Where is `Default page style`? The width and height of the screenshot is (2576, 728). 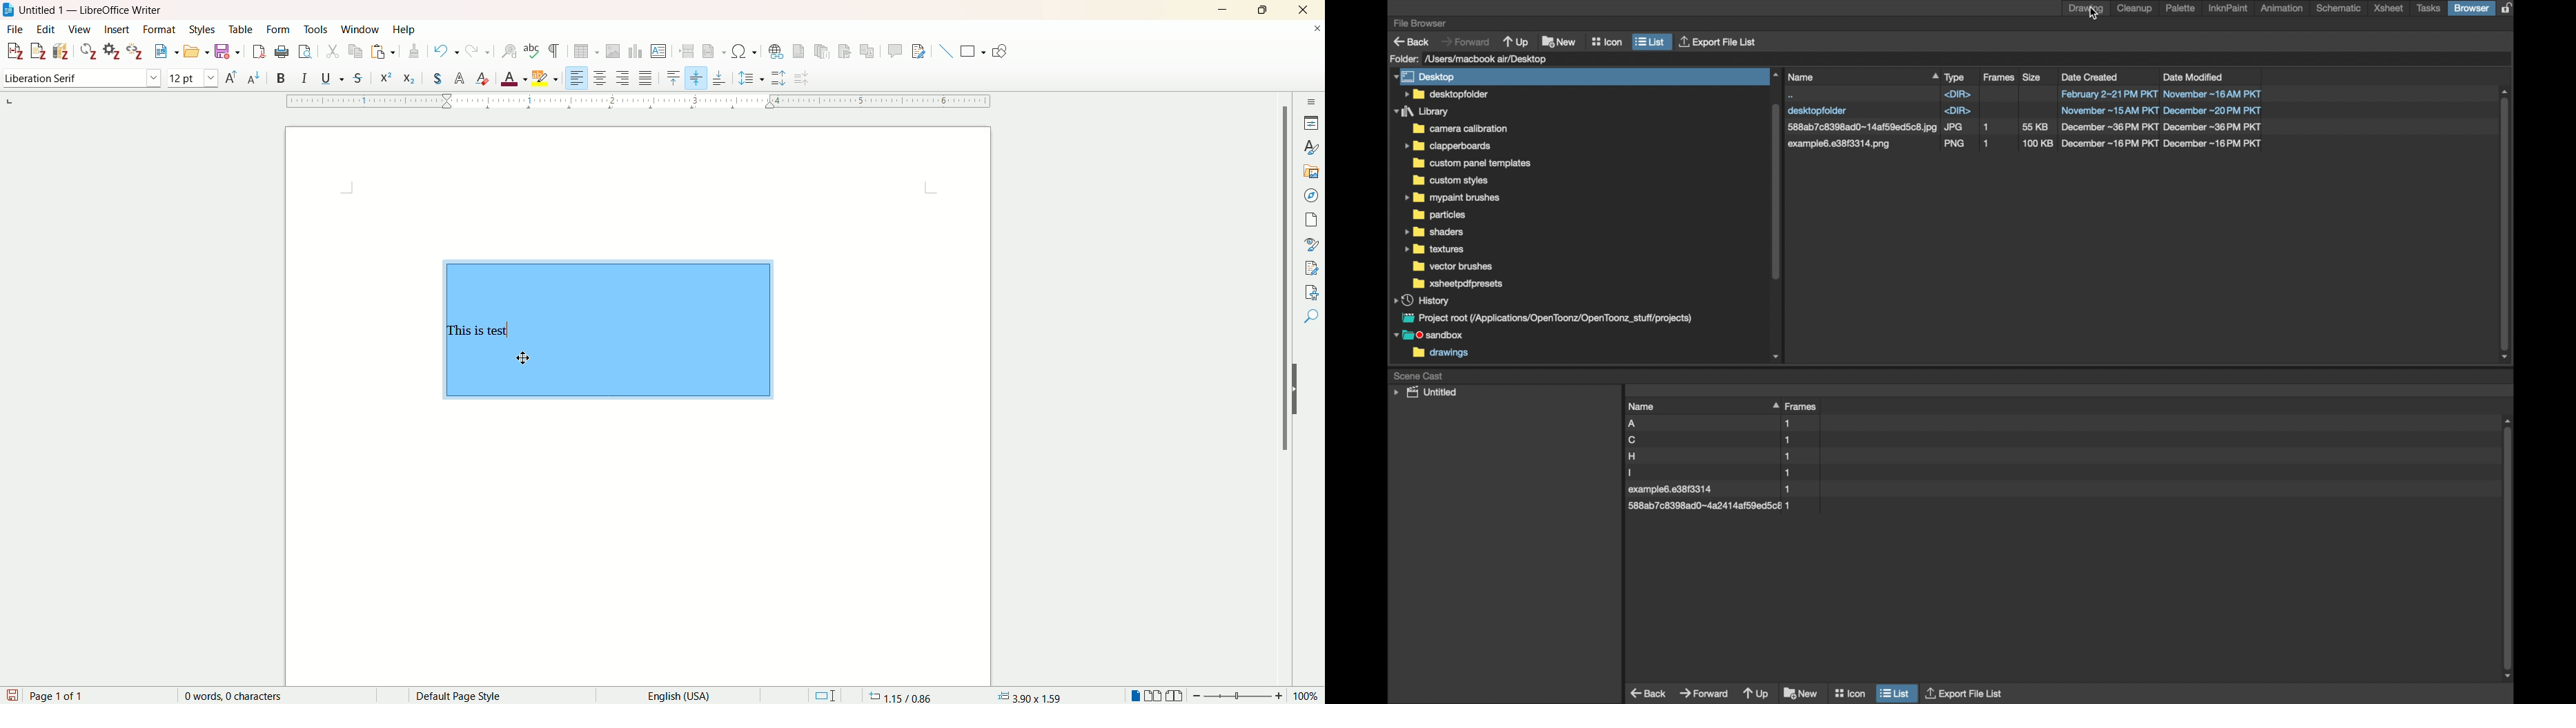 Default page style is located at coordinates (469, 694).